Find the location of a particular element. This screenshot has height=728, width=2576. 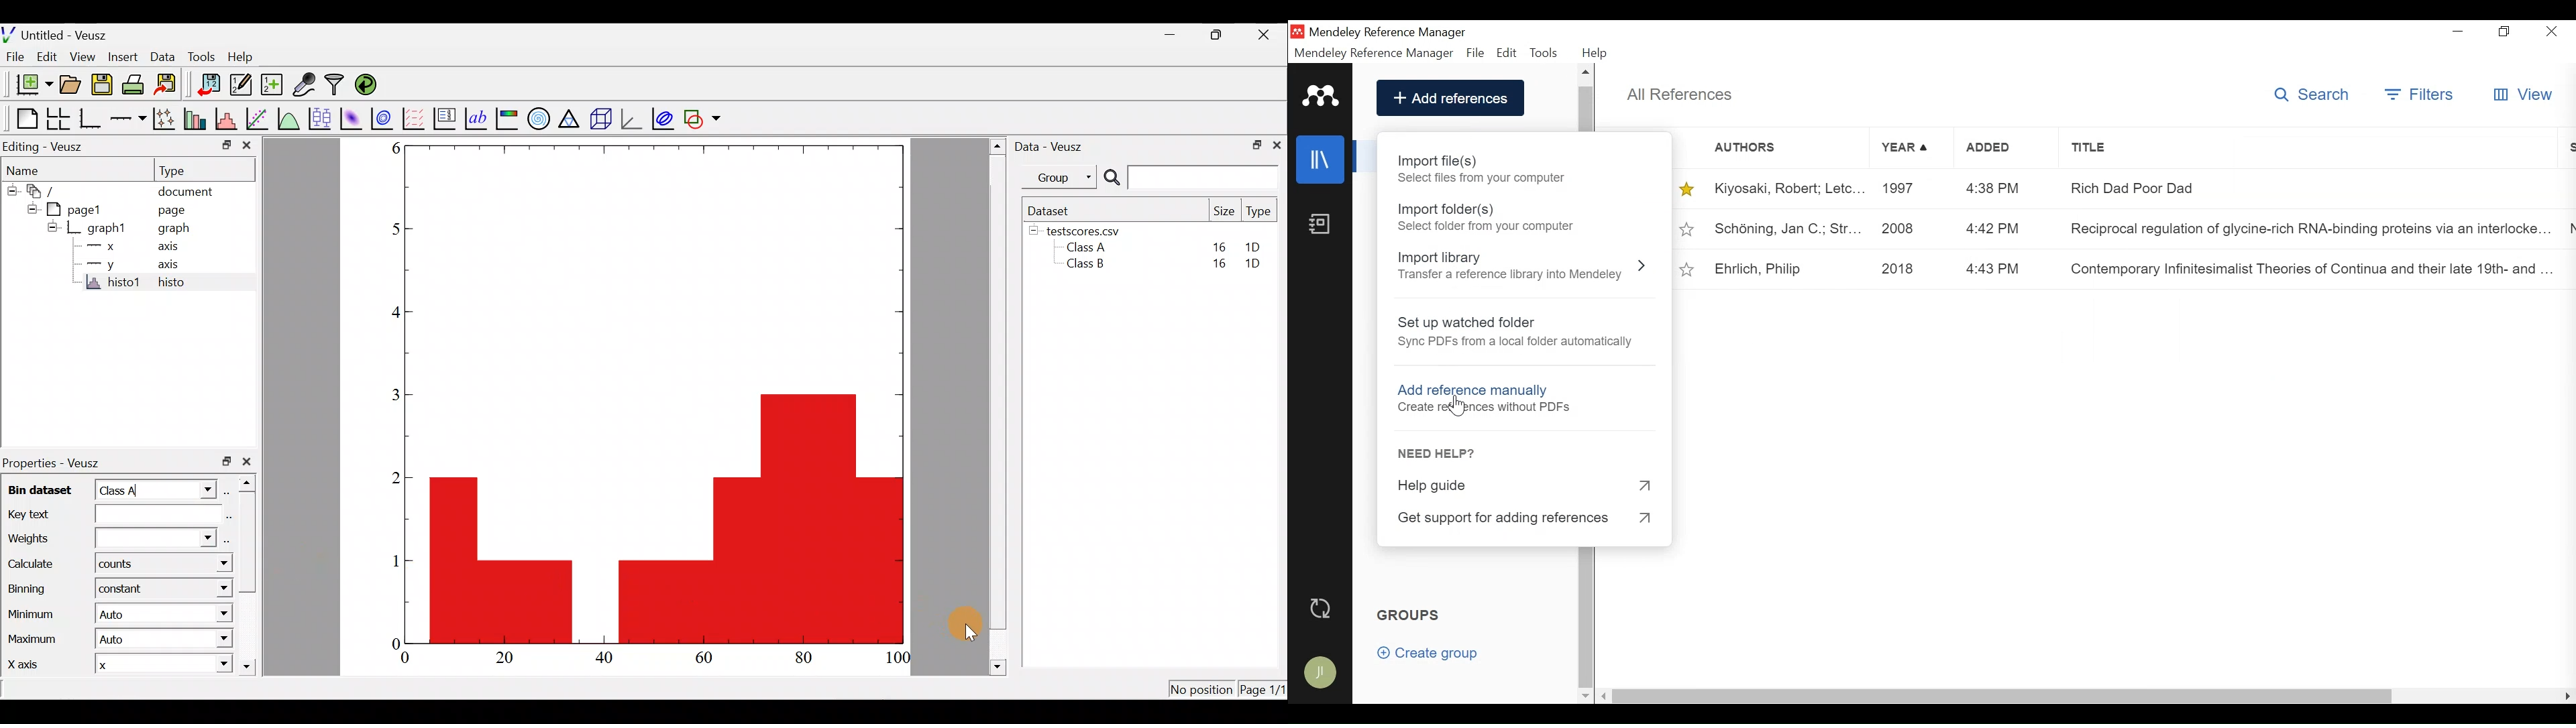

Ehrlich, Philip is located at coordinates (1790, 268).